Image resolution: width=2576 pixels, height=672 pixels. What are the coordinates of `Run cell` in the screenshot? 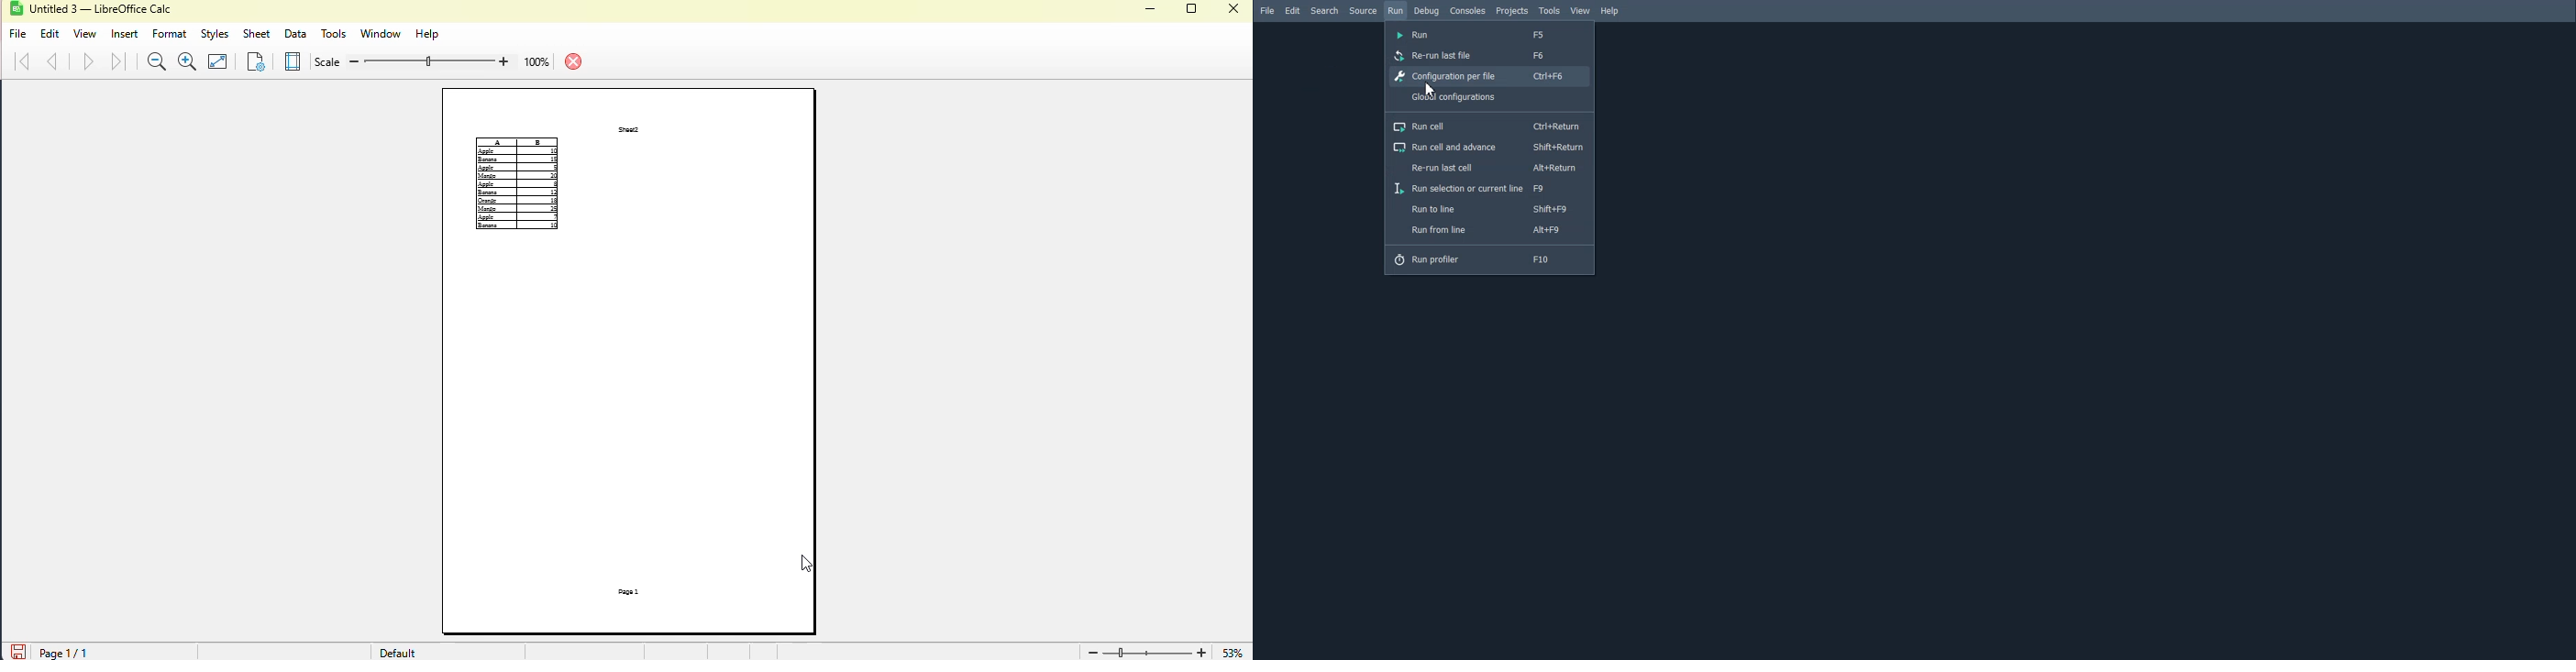 It's located at (1486, 126).